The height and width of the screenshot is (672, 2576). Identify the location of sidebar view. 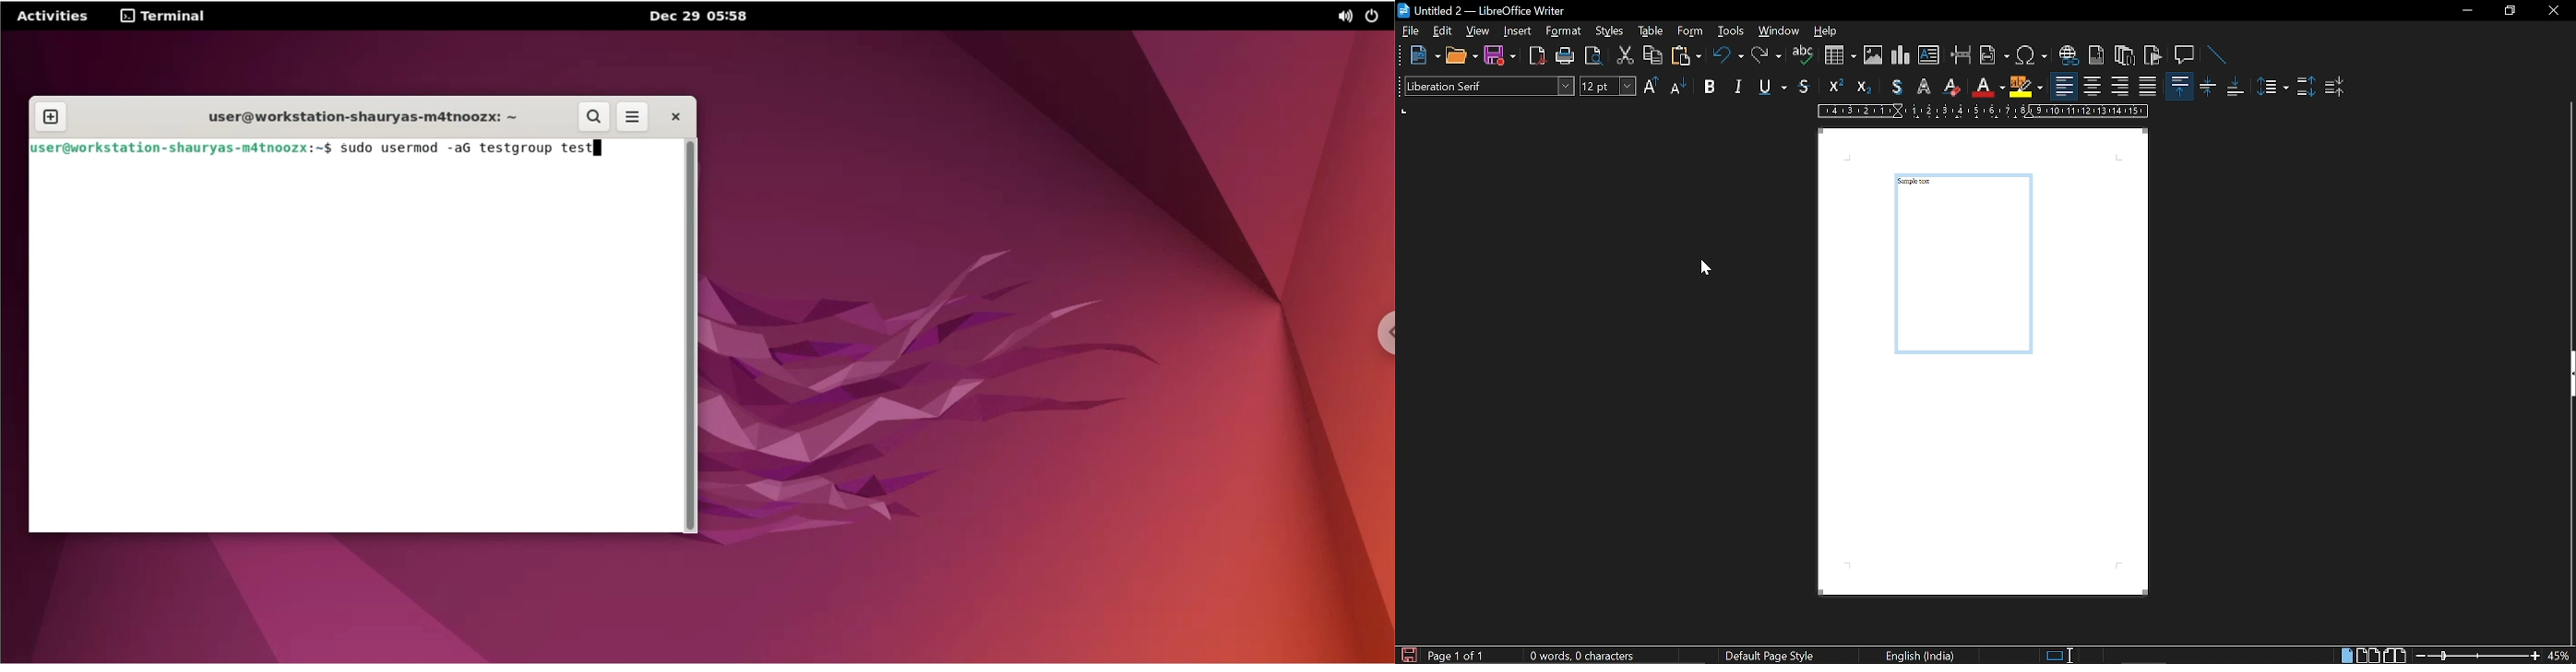
(2569, 376).